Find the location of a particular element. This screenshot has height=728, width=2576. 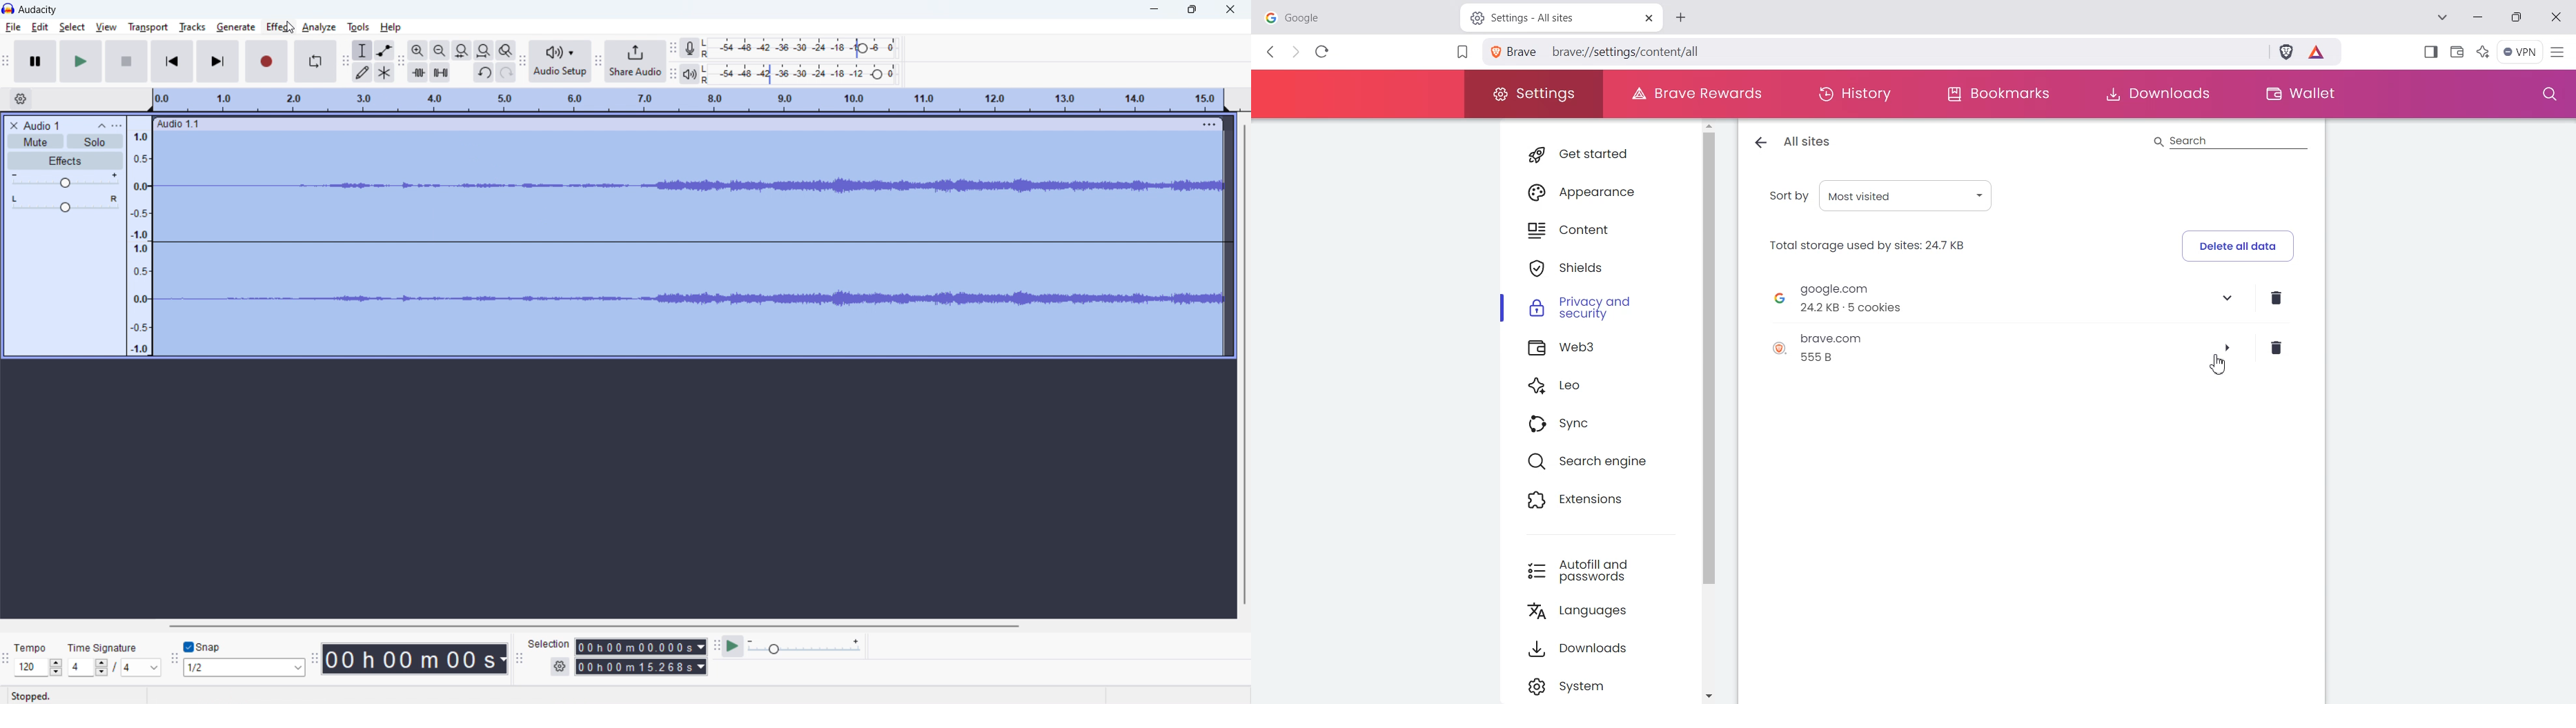

volume is located at coordinates (66, 181).